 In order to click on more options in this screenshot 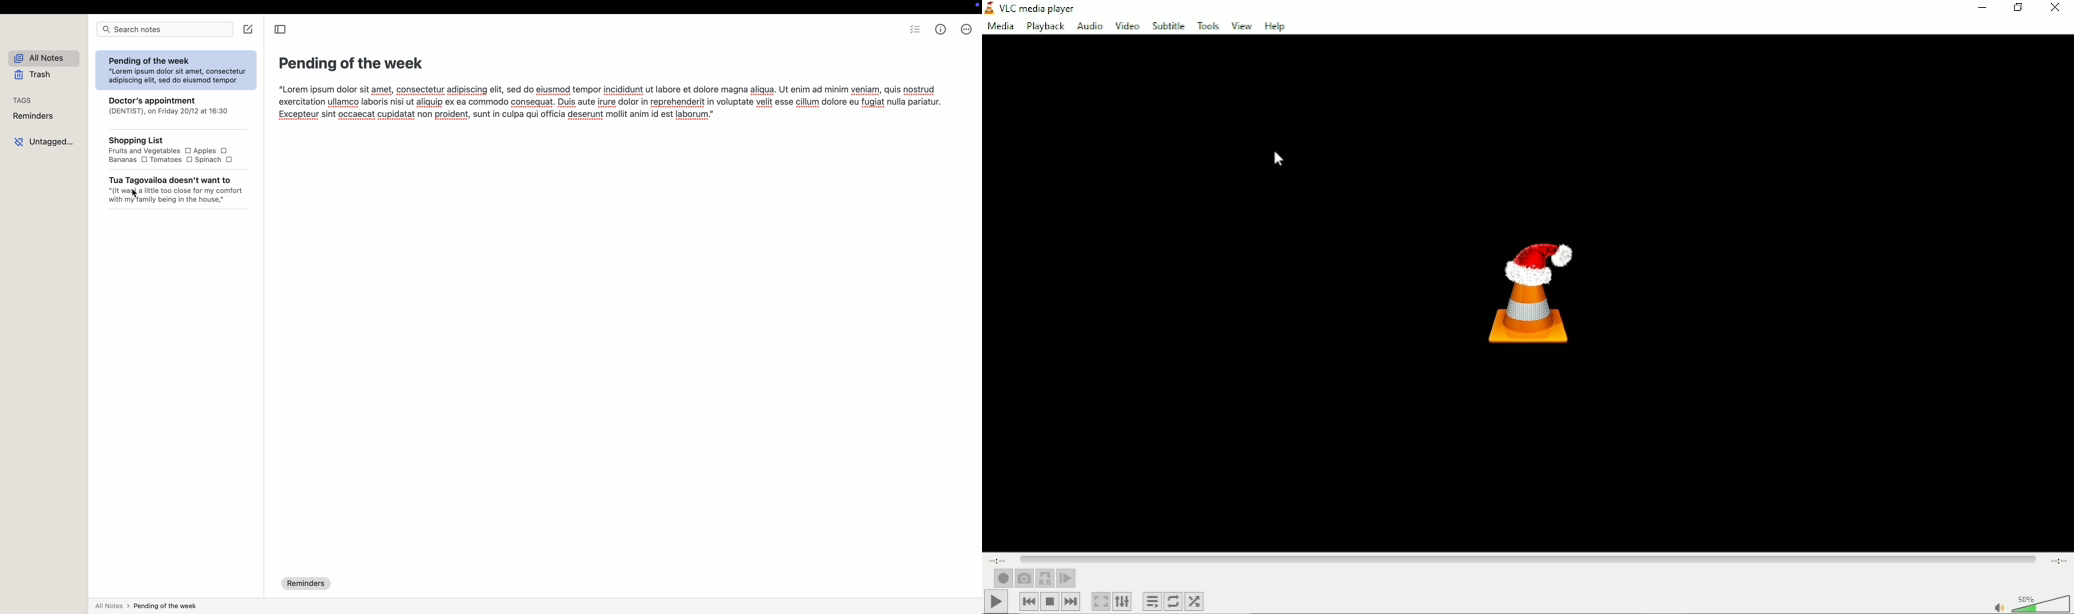, I will do `click(966, 29)`.